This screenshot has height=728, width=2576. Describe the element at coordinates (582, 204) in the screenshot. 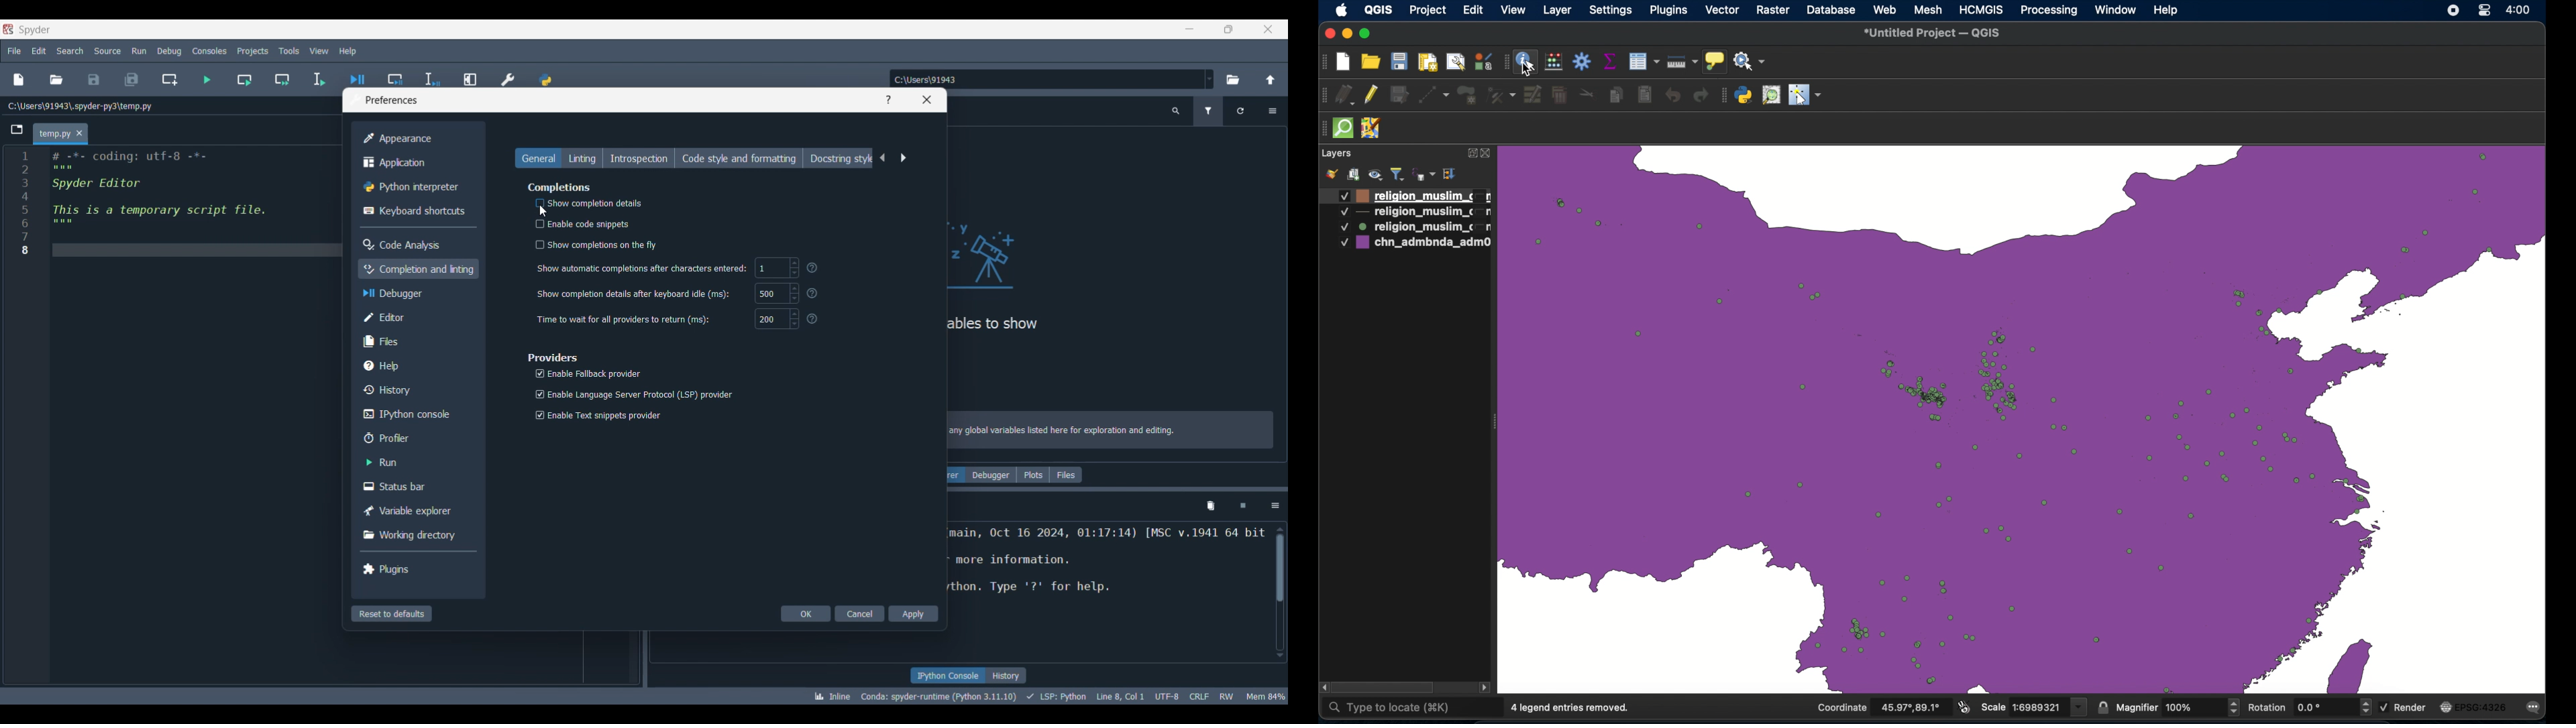

I see `Show completion details` at that location.